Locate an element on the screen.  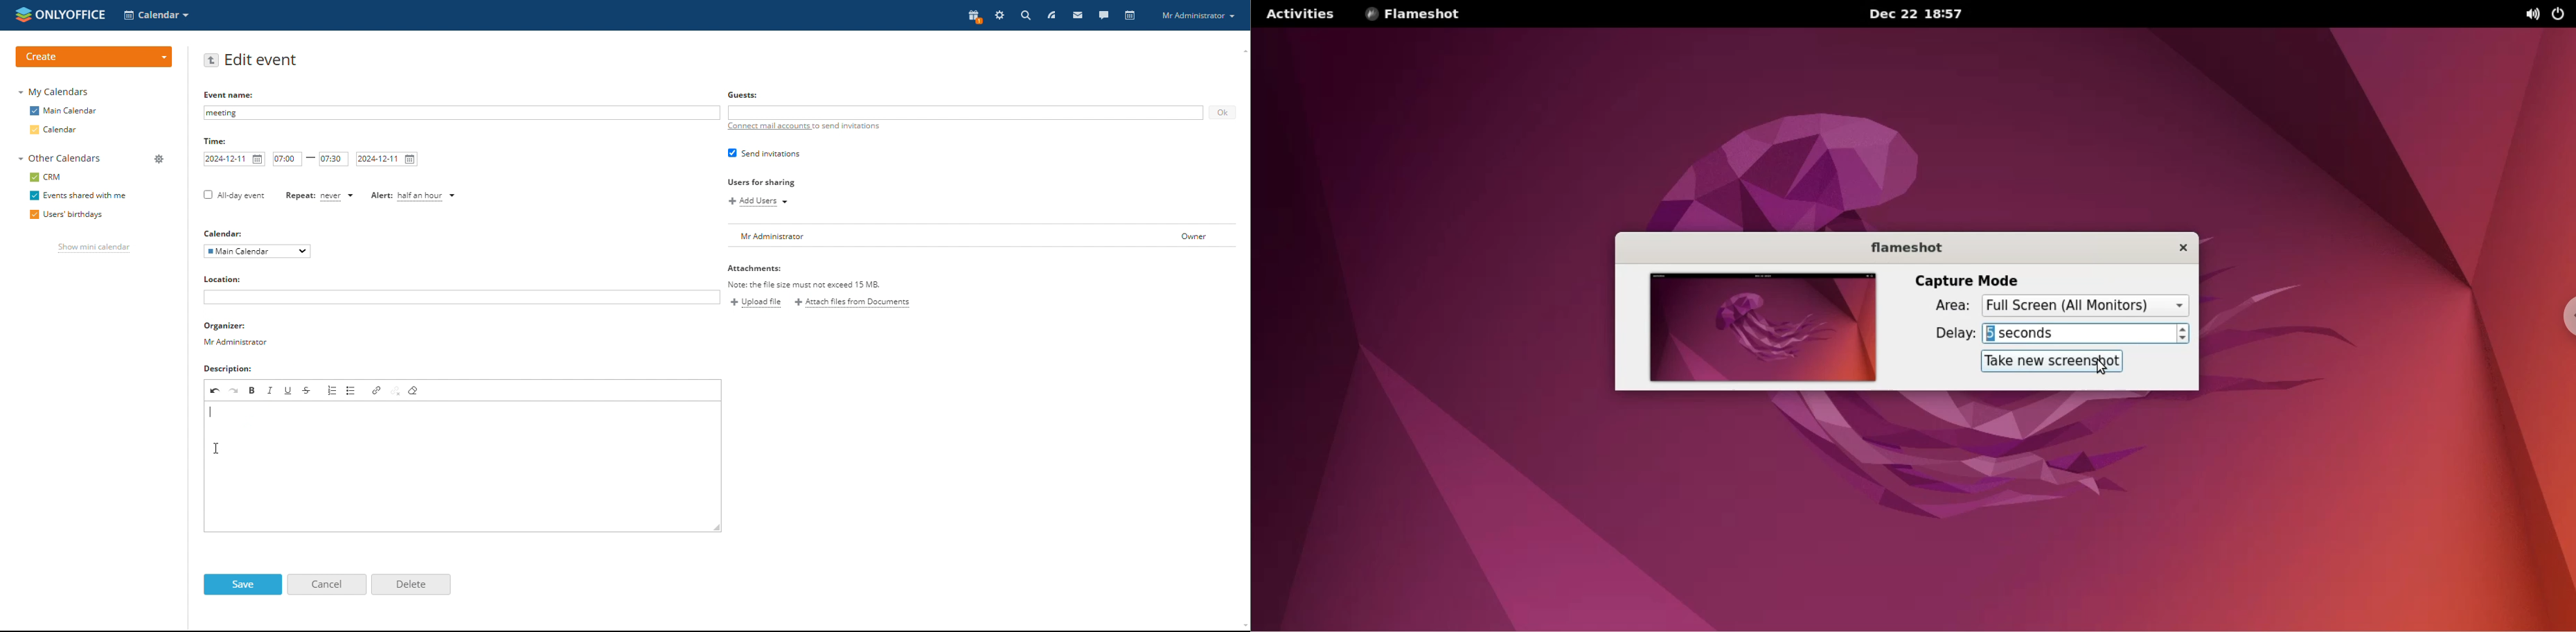
settings is located at coordinates (1001, 15).